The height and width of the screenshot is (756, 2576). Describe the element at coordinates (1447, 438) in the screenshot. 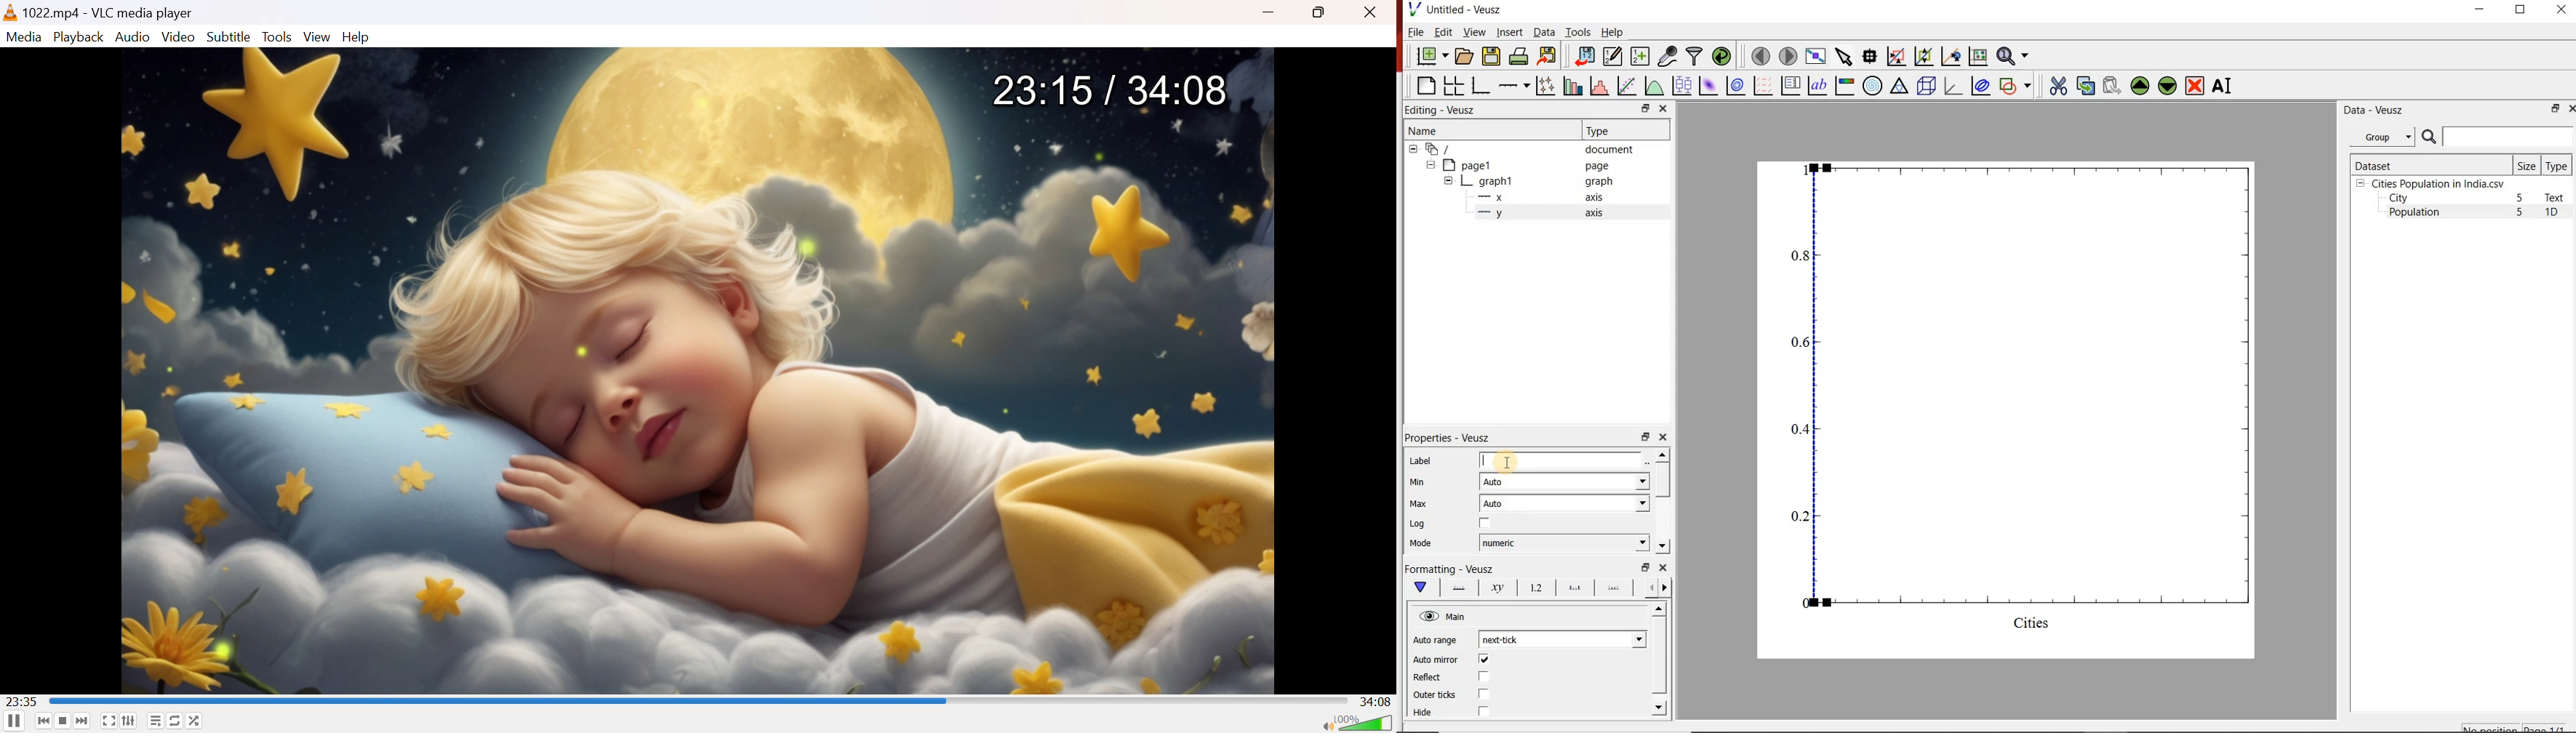

I see `Properties - Veusz` at that location.